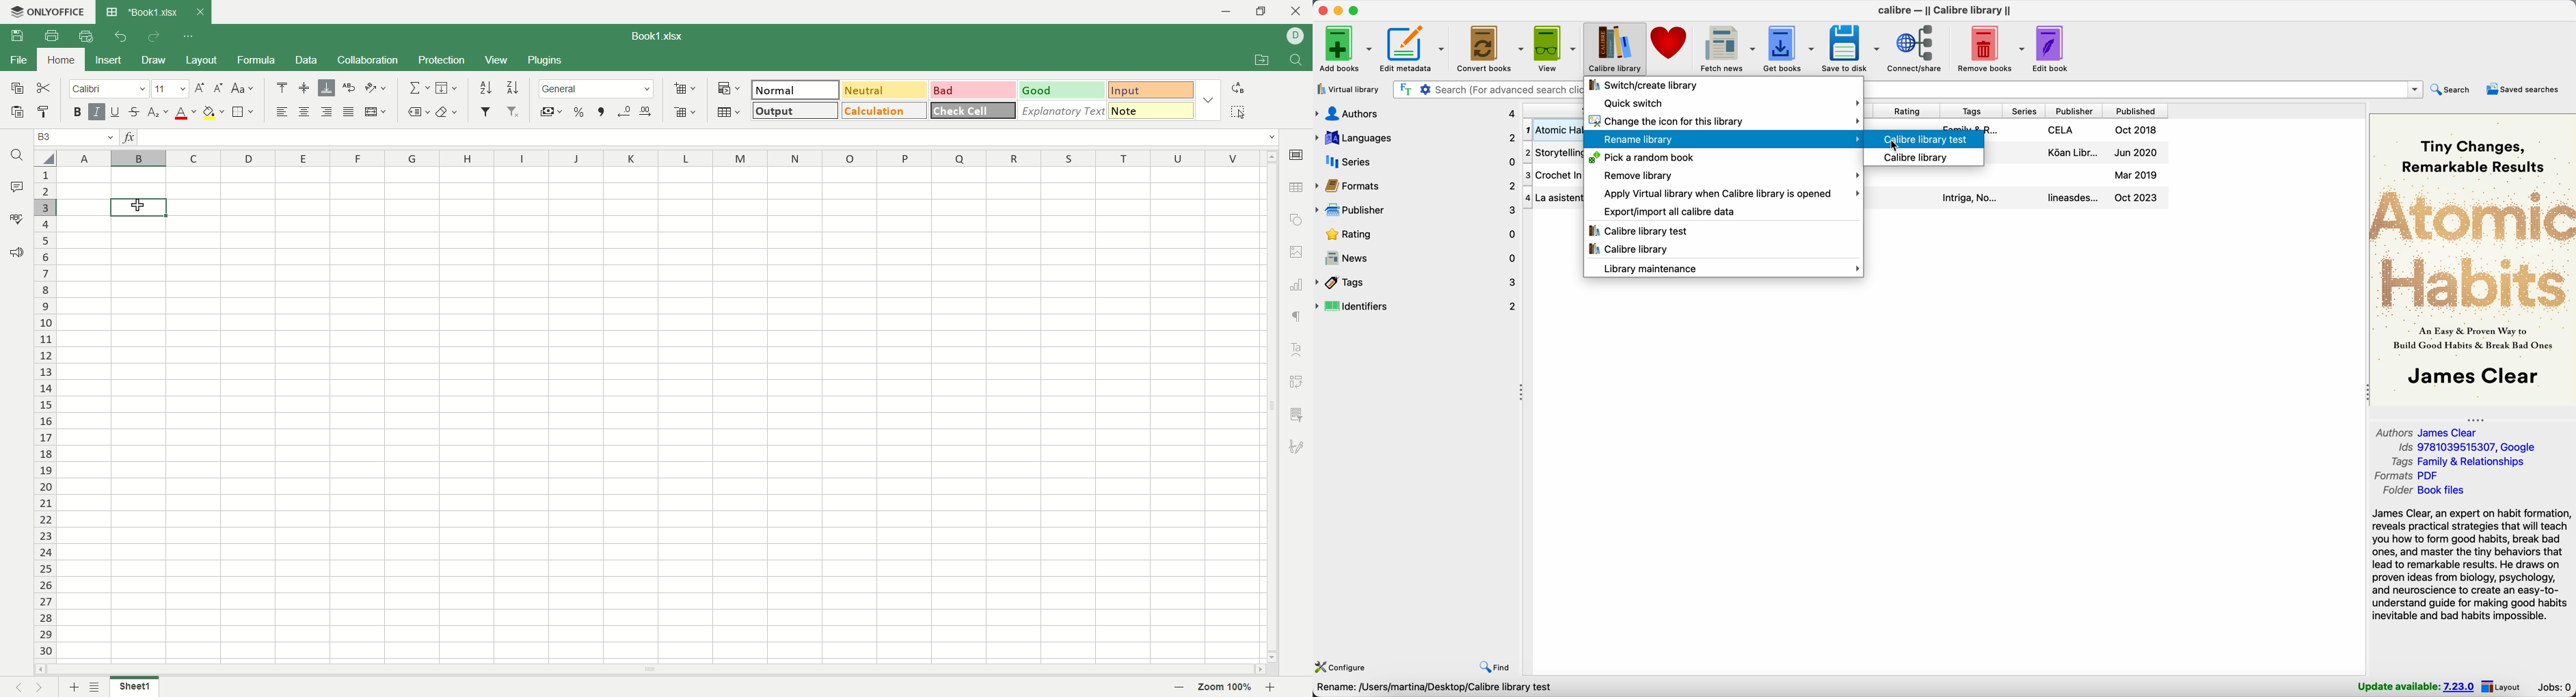 The width and height of the screenshot is (2576, 700). Describe the element at coordinates (116, 110) in the screenshot. I see `underline` at that location.